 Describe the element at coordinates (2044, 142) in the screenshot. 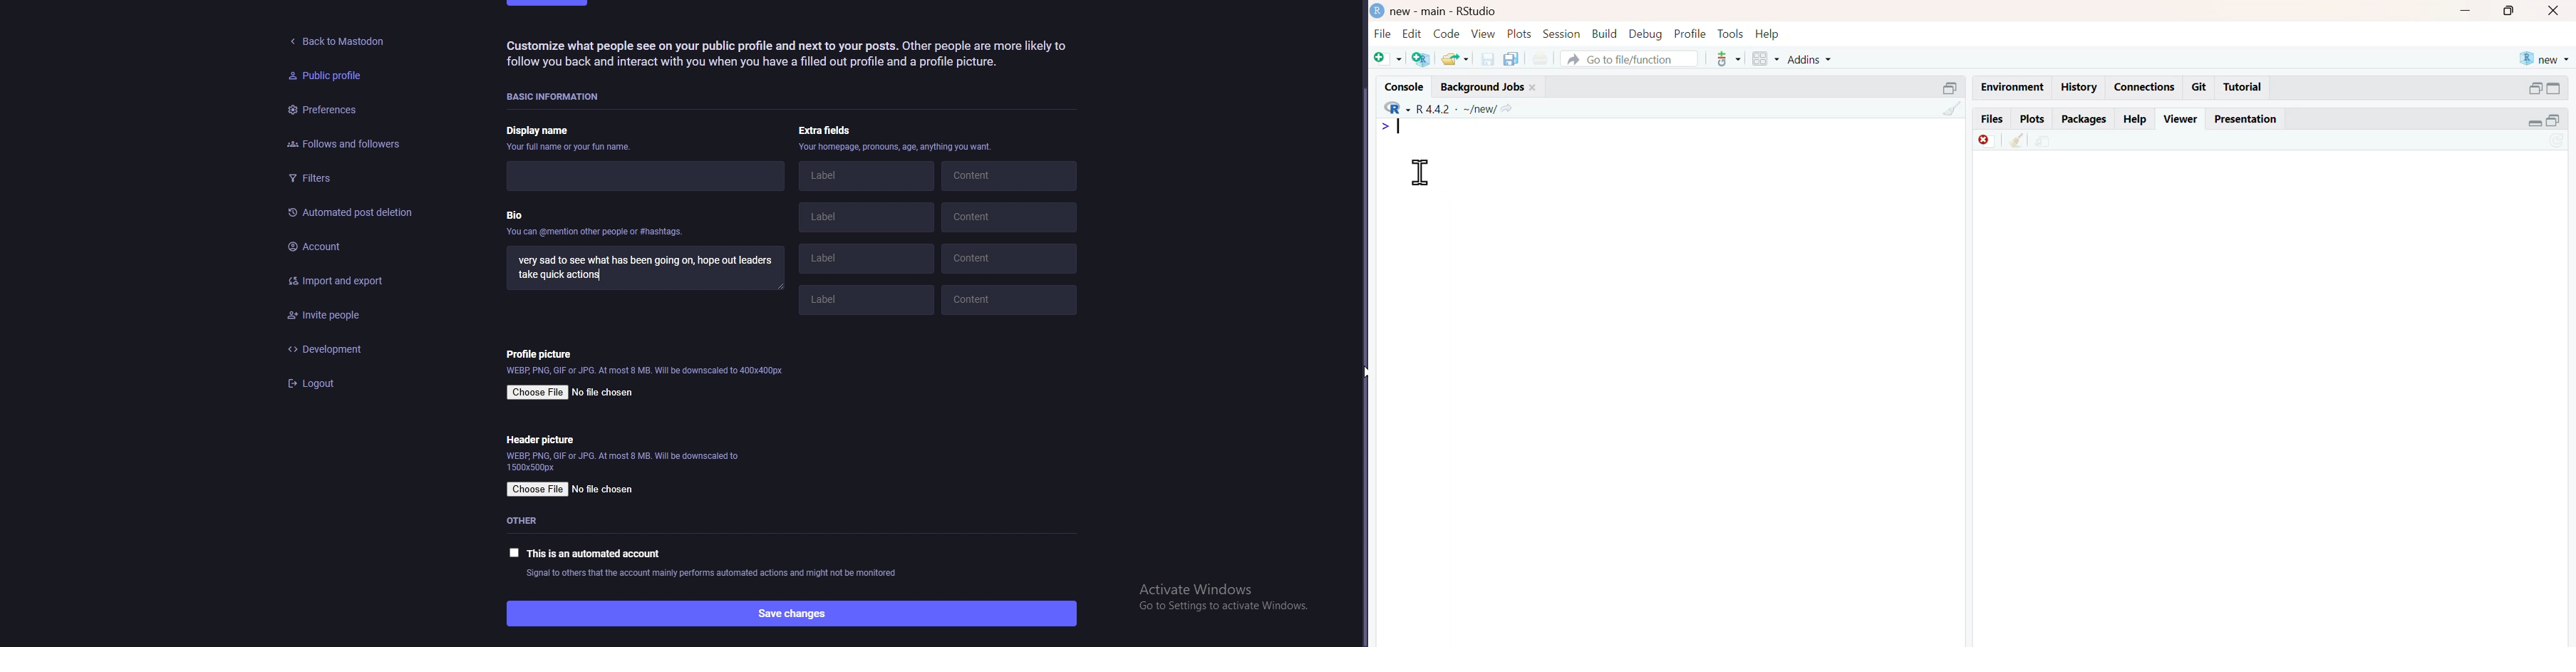

I see `share` at that location.